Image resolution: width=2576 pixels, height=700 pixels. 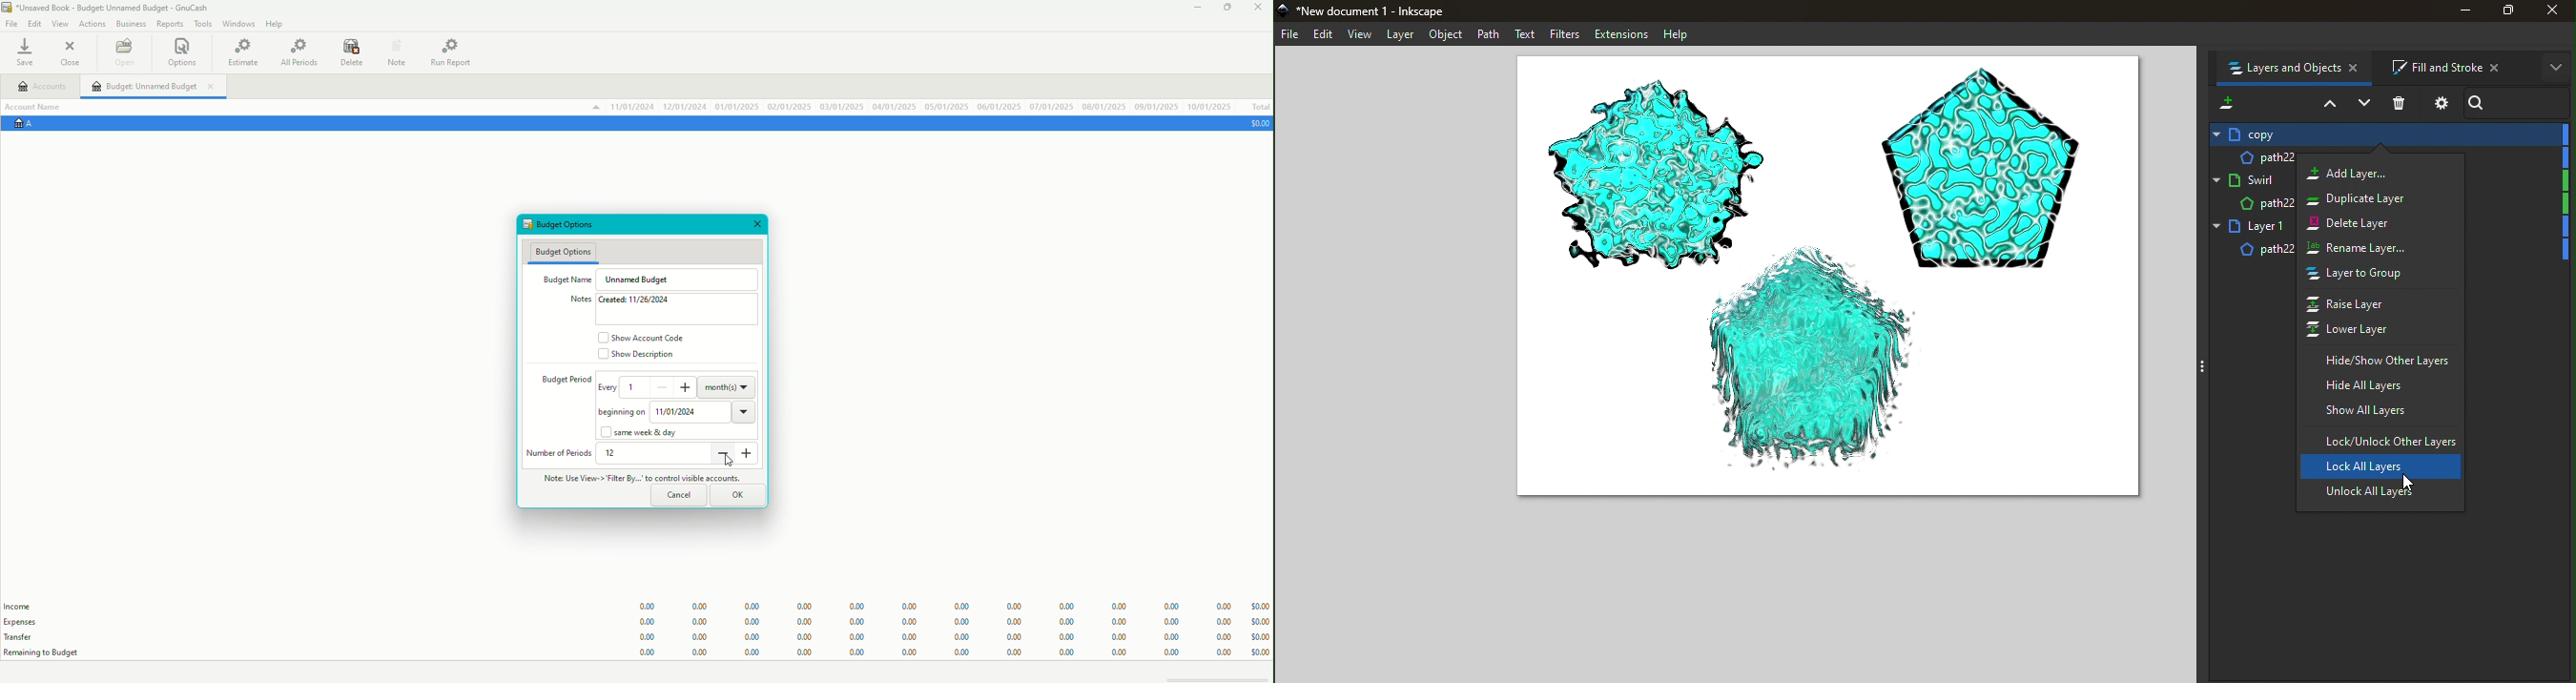 What do you see at coordinates (560, 453) in the screenshot?
I see `Number of Periods` at bounding box center [560, 453].